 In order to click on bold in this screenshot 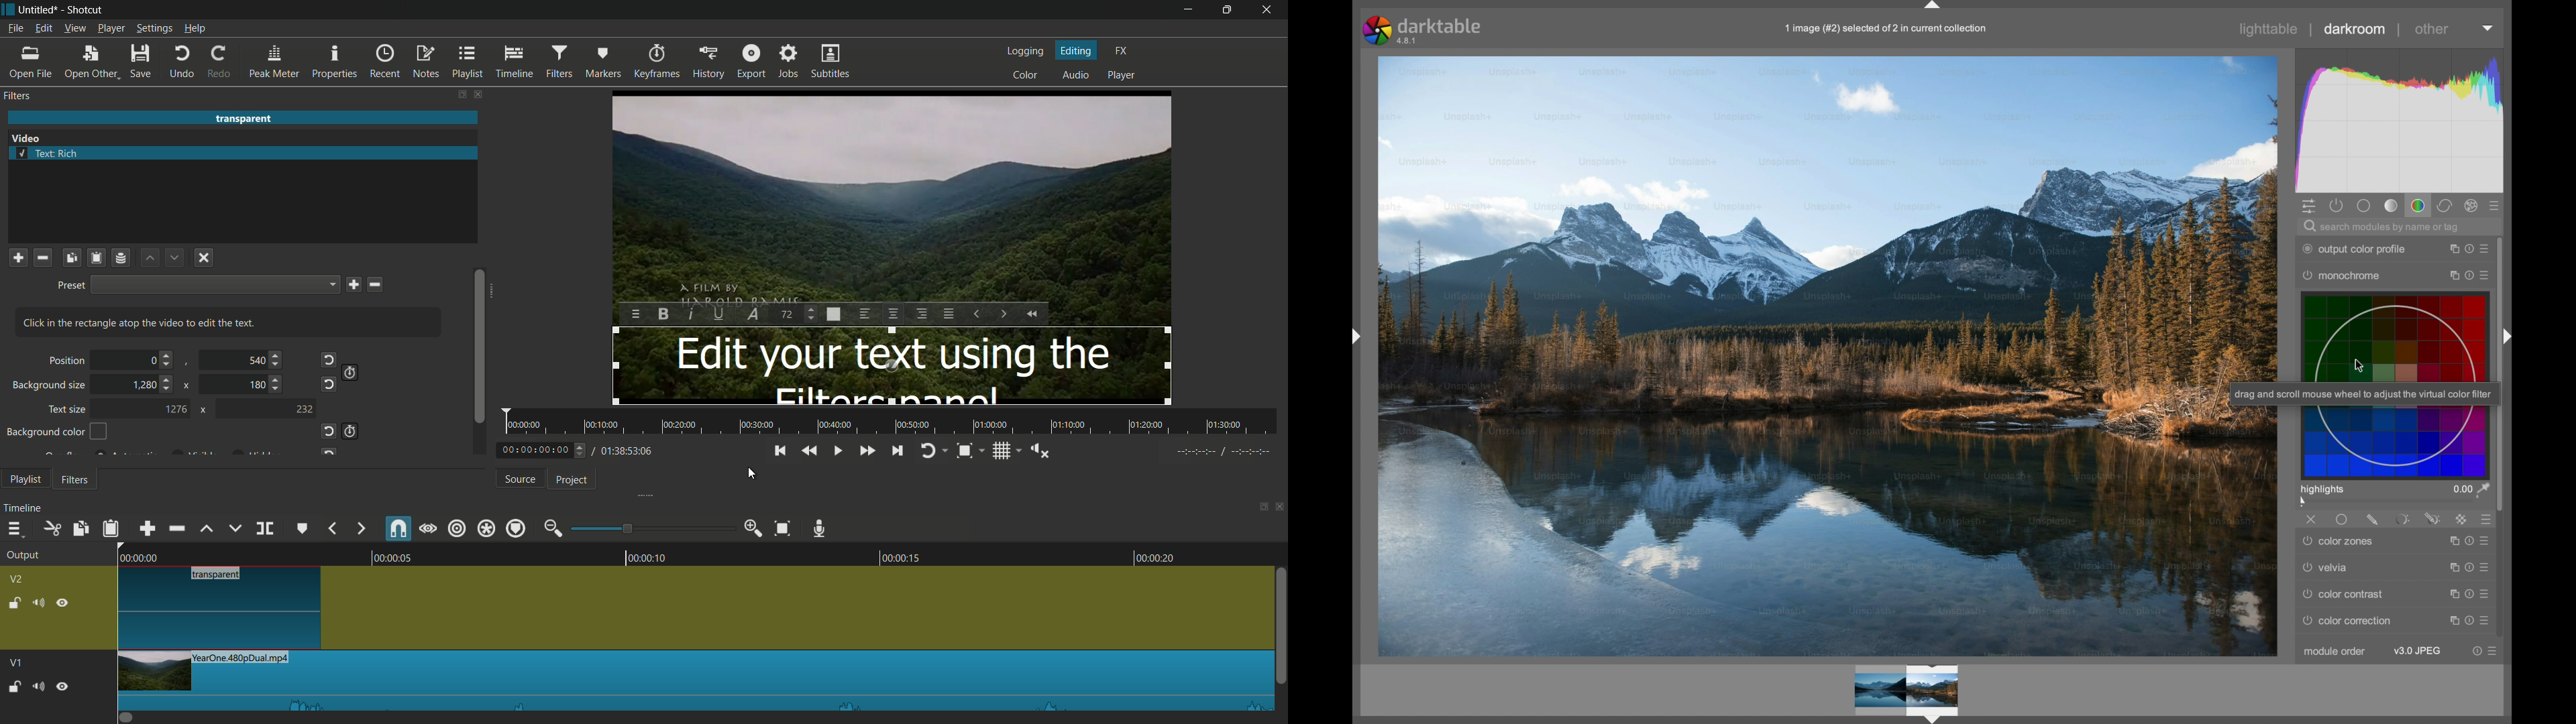, I will do `click(663, 314)`.